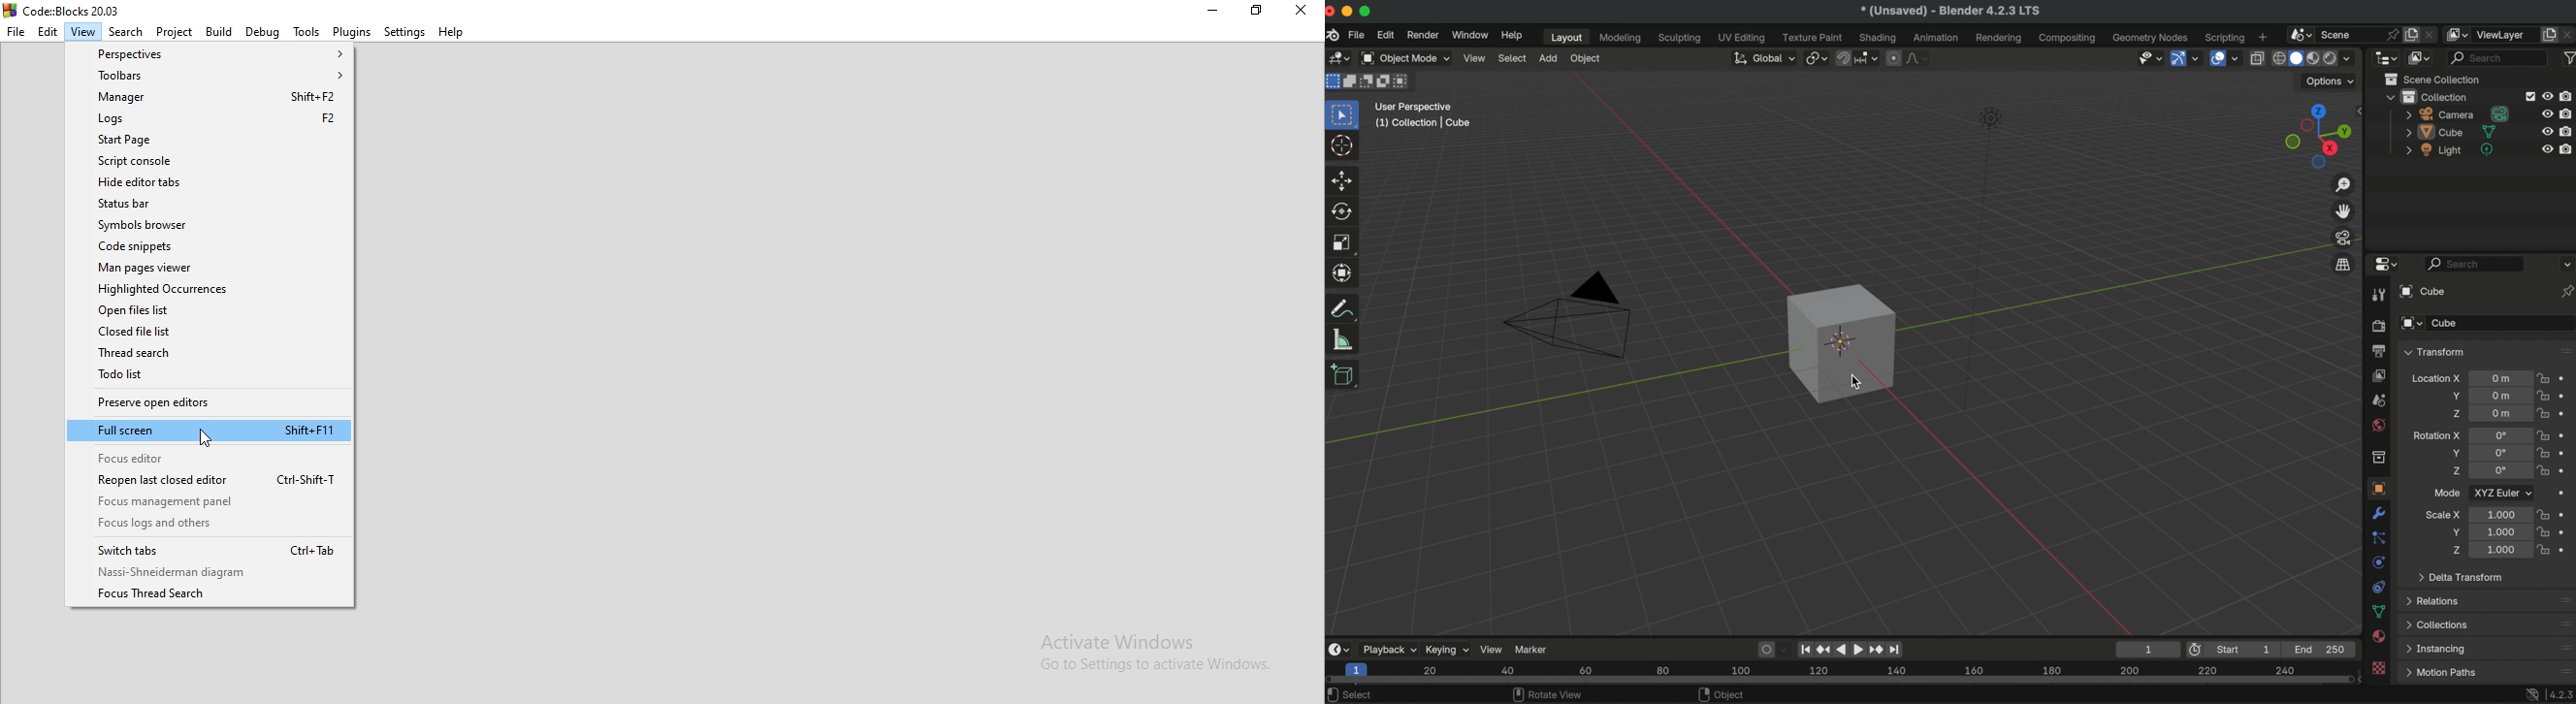 The height and width of the screenshot is (728, 2576). I want to click on geometry nodes, so click(2152, 37).